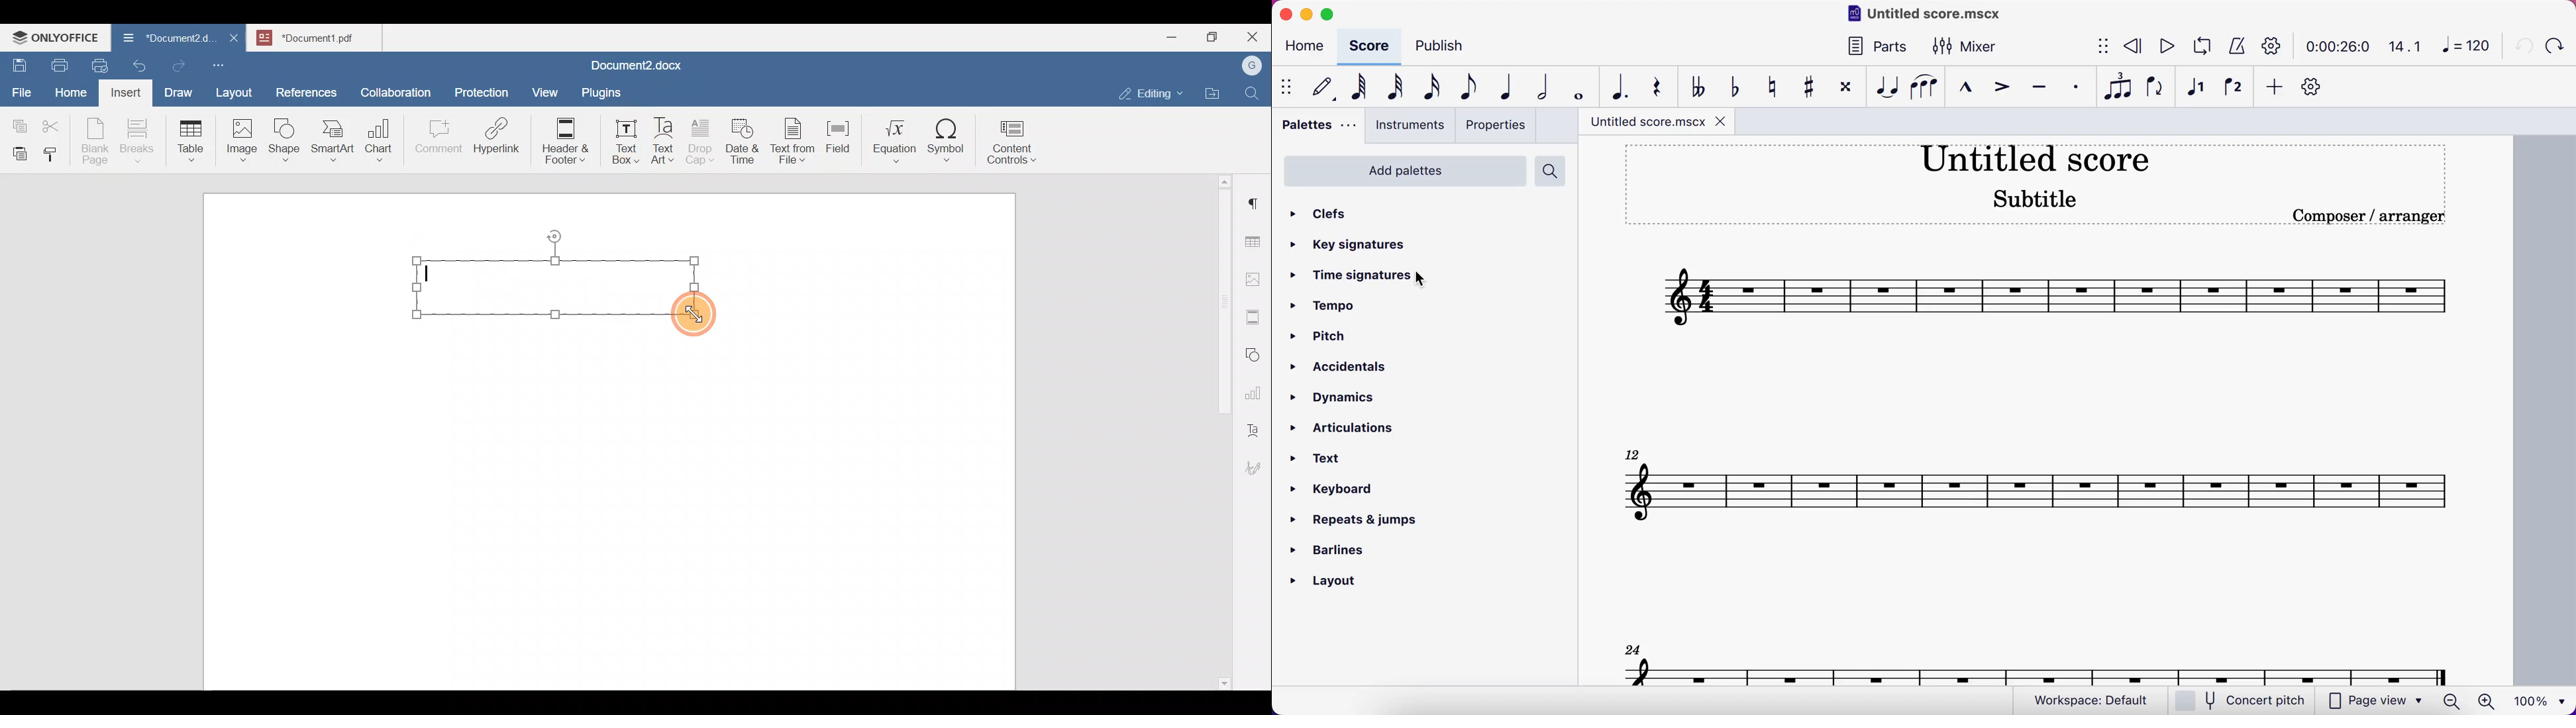  Describe the element at coordinates (19, 62) in the screenshot. I see `Save` at that location.